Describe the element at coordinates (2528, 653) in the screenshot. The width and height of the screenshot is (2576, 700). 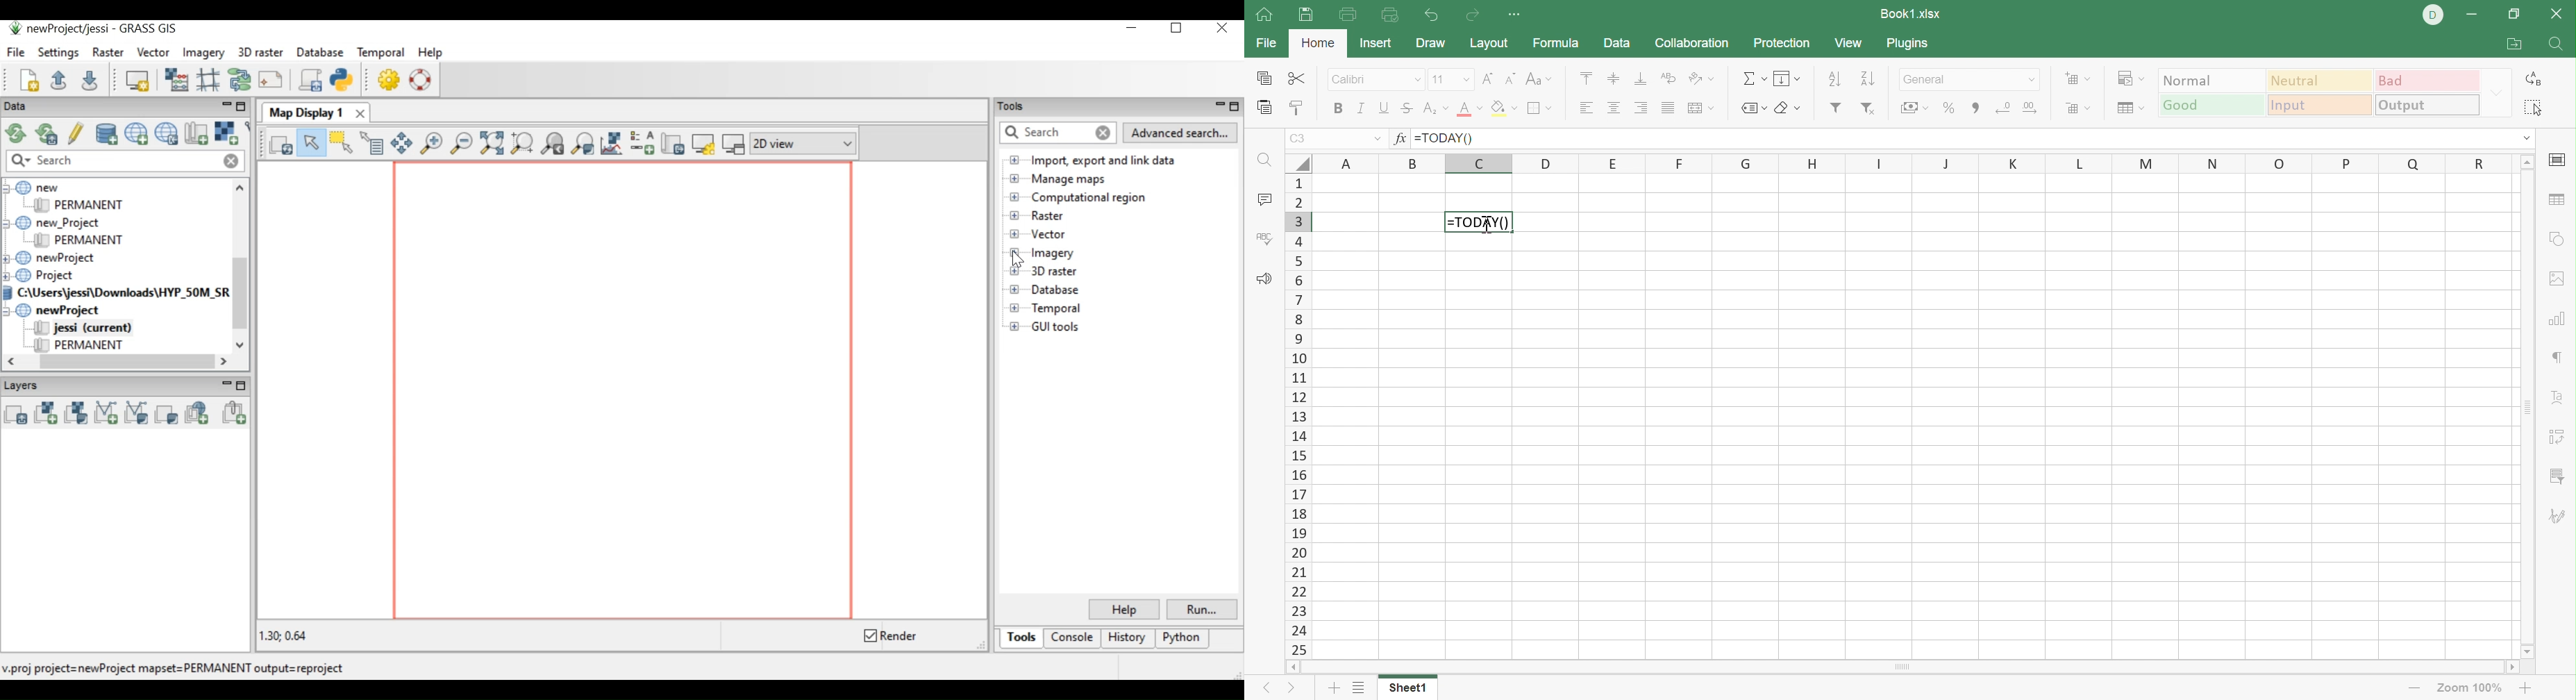
I see `Scroll Down` at that location.